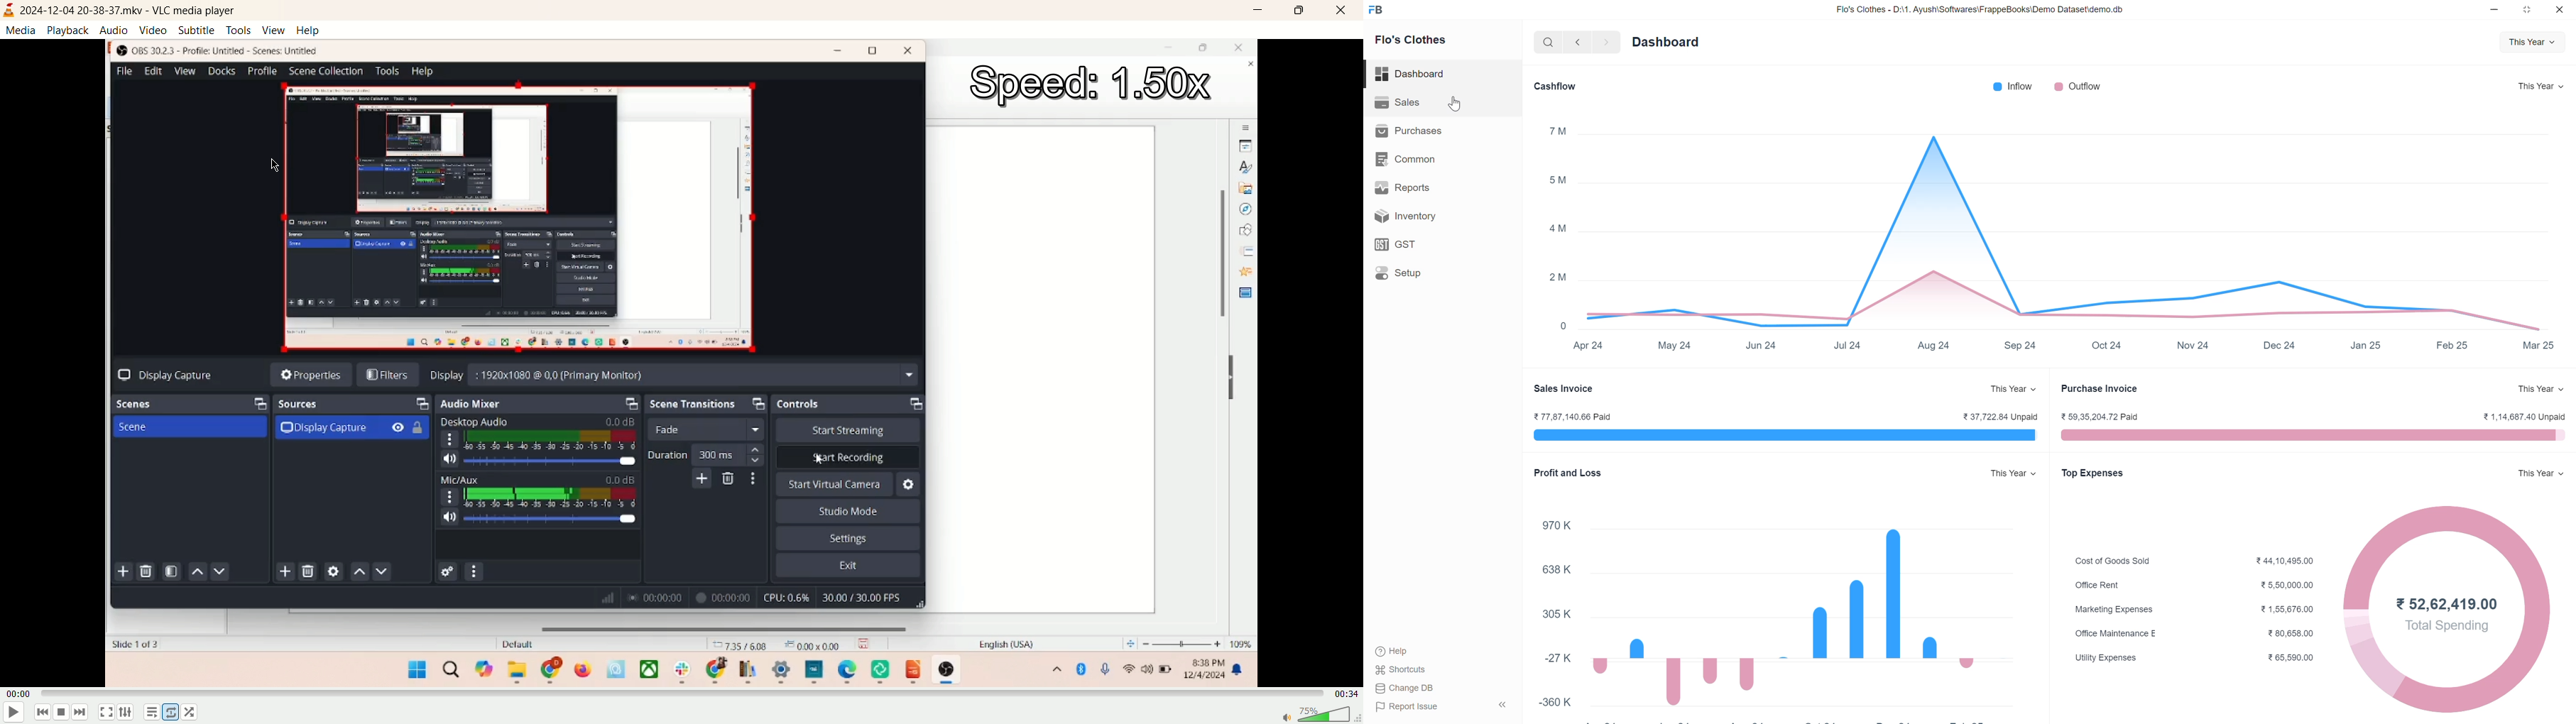  Describe the element at coordinates (1410, 670) in the screenshot. I see `shortcuts ` at that location.